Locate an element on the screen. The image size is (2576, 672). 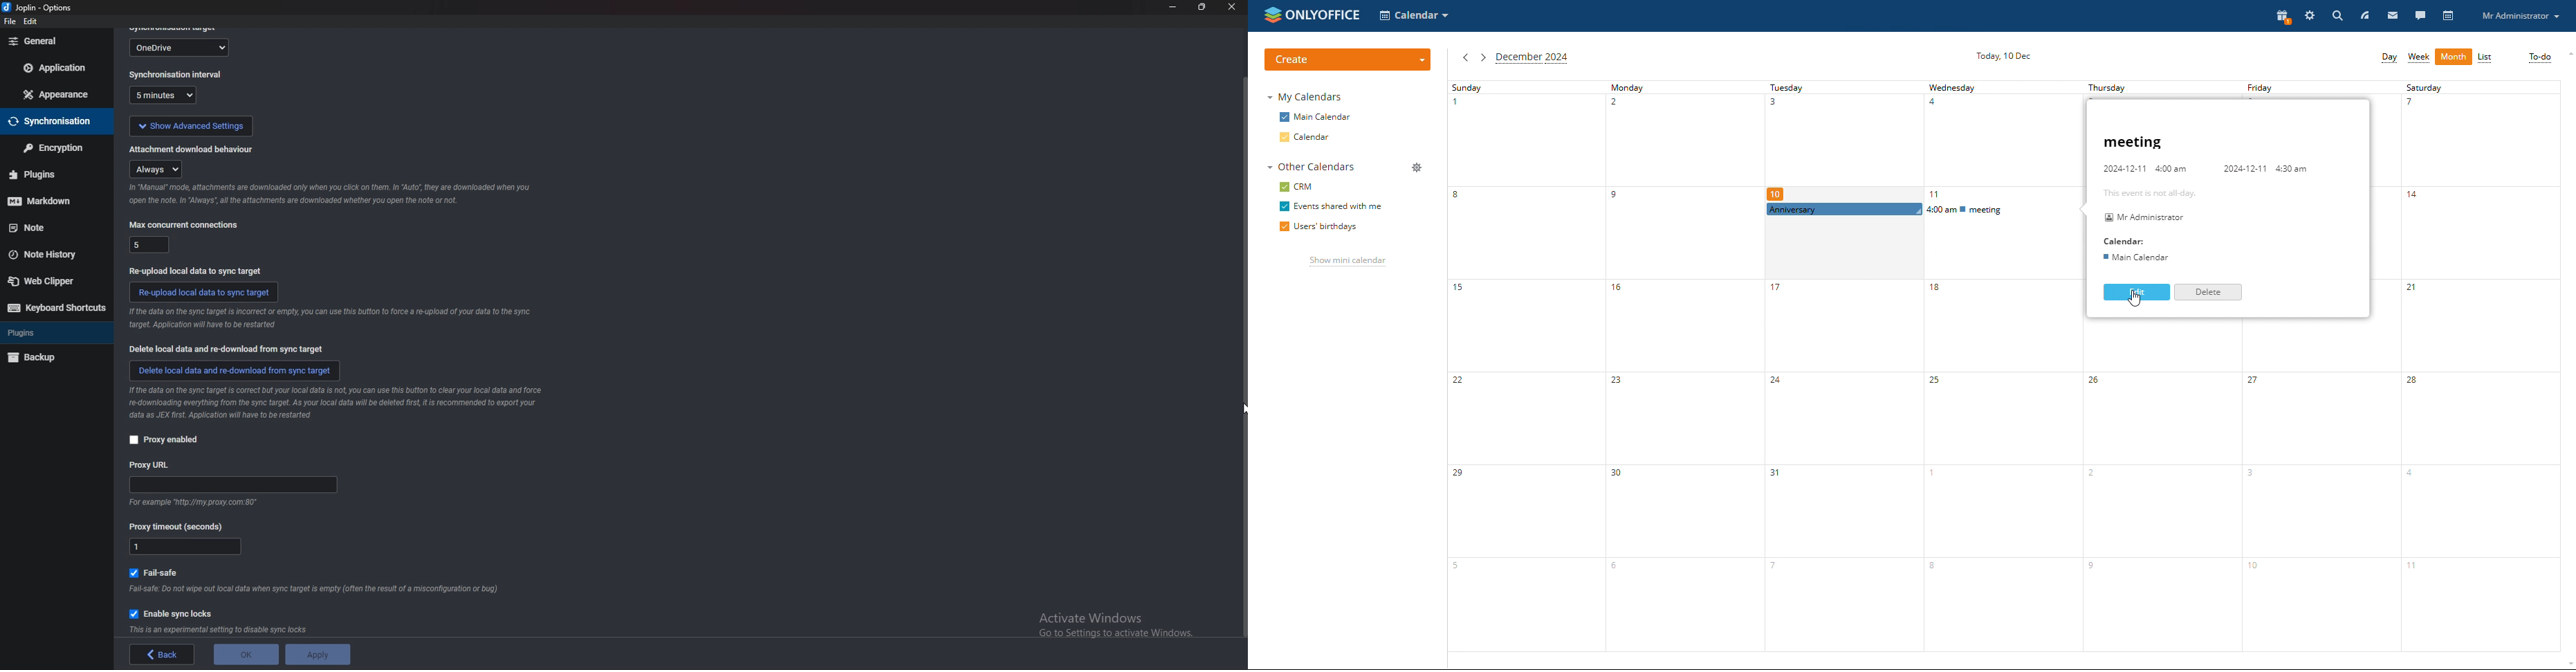
sync target is located at coordinates (181, 46).